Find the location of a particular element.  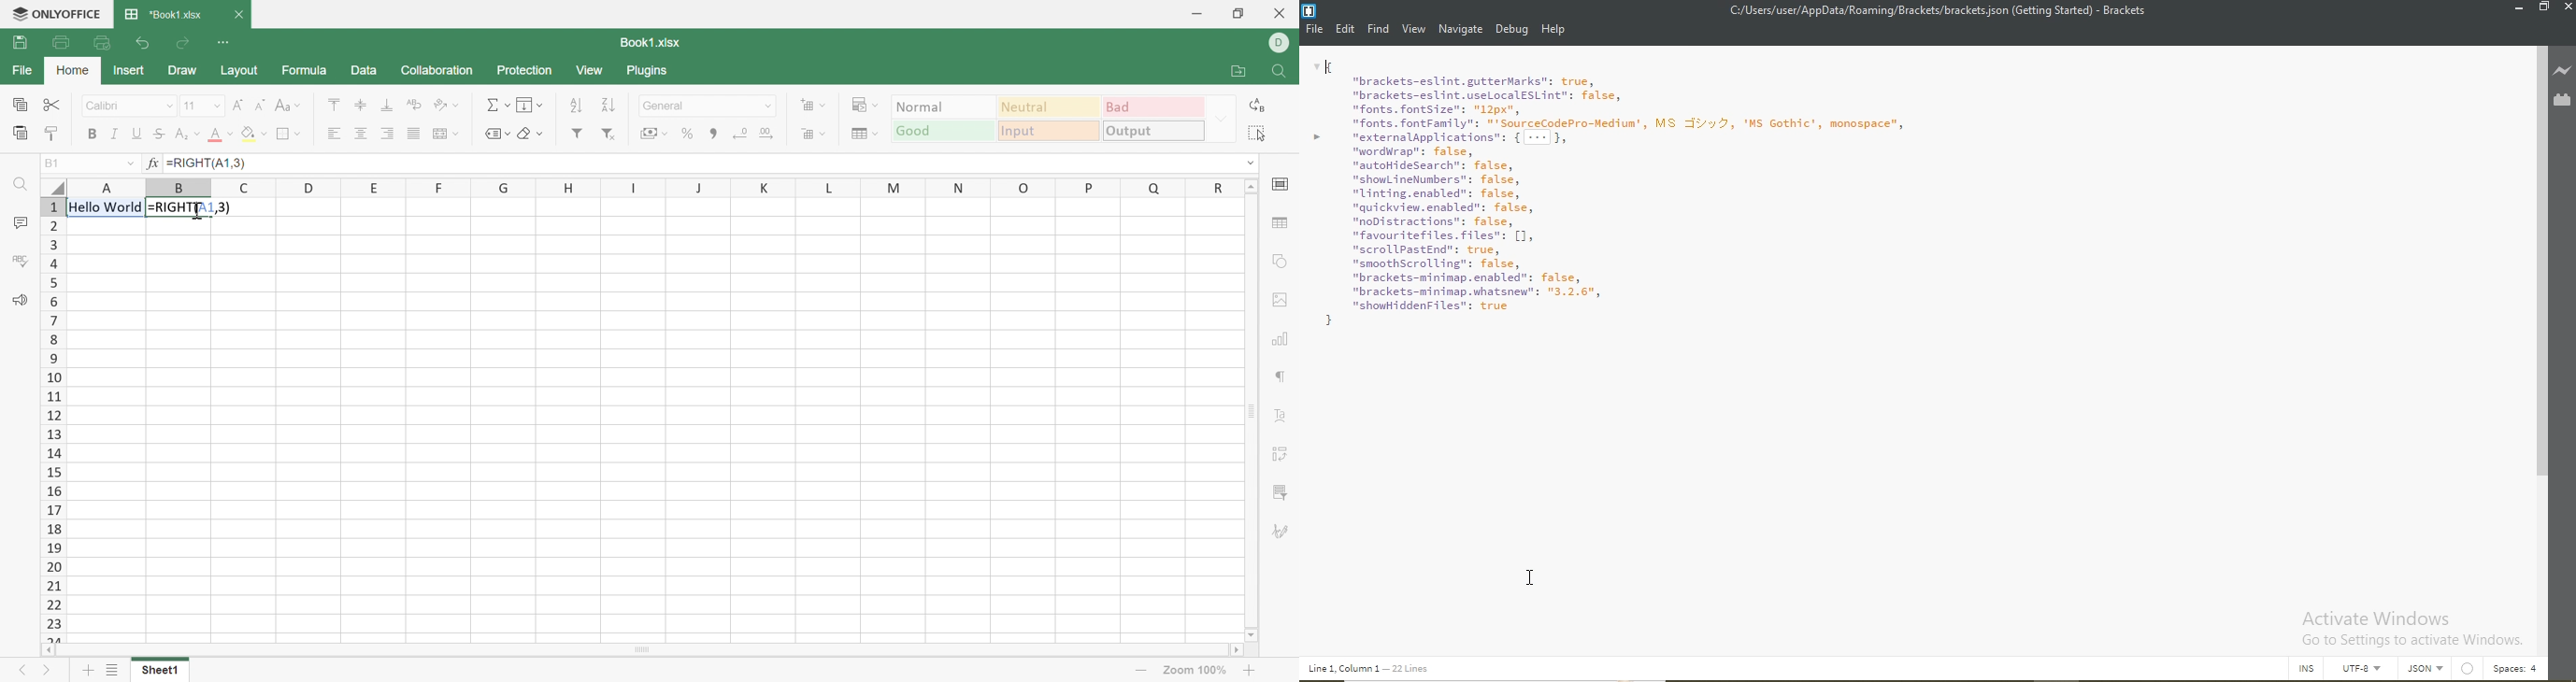

table settings is located at coordinates (1279, 223).